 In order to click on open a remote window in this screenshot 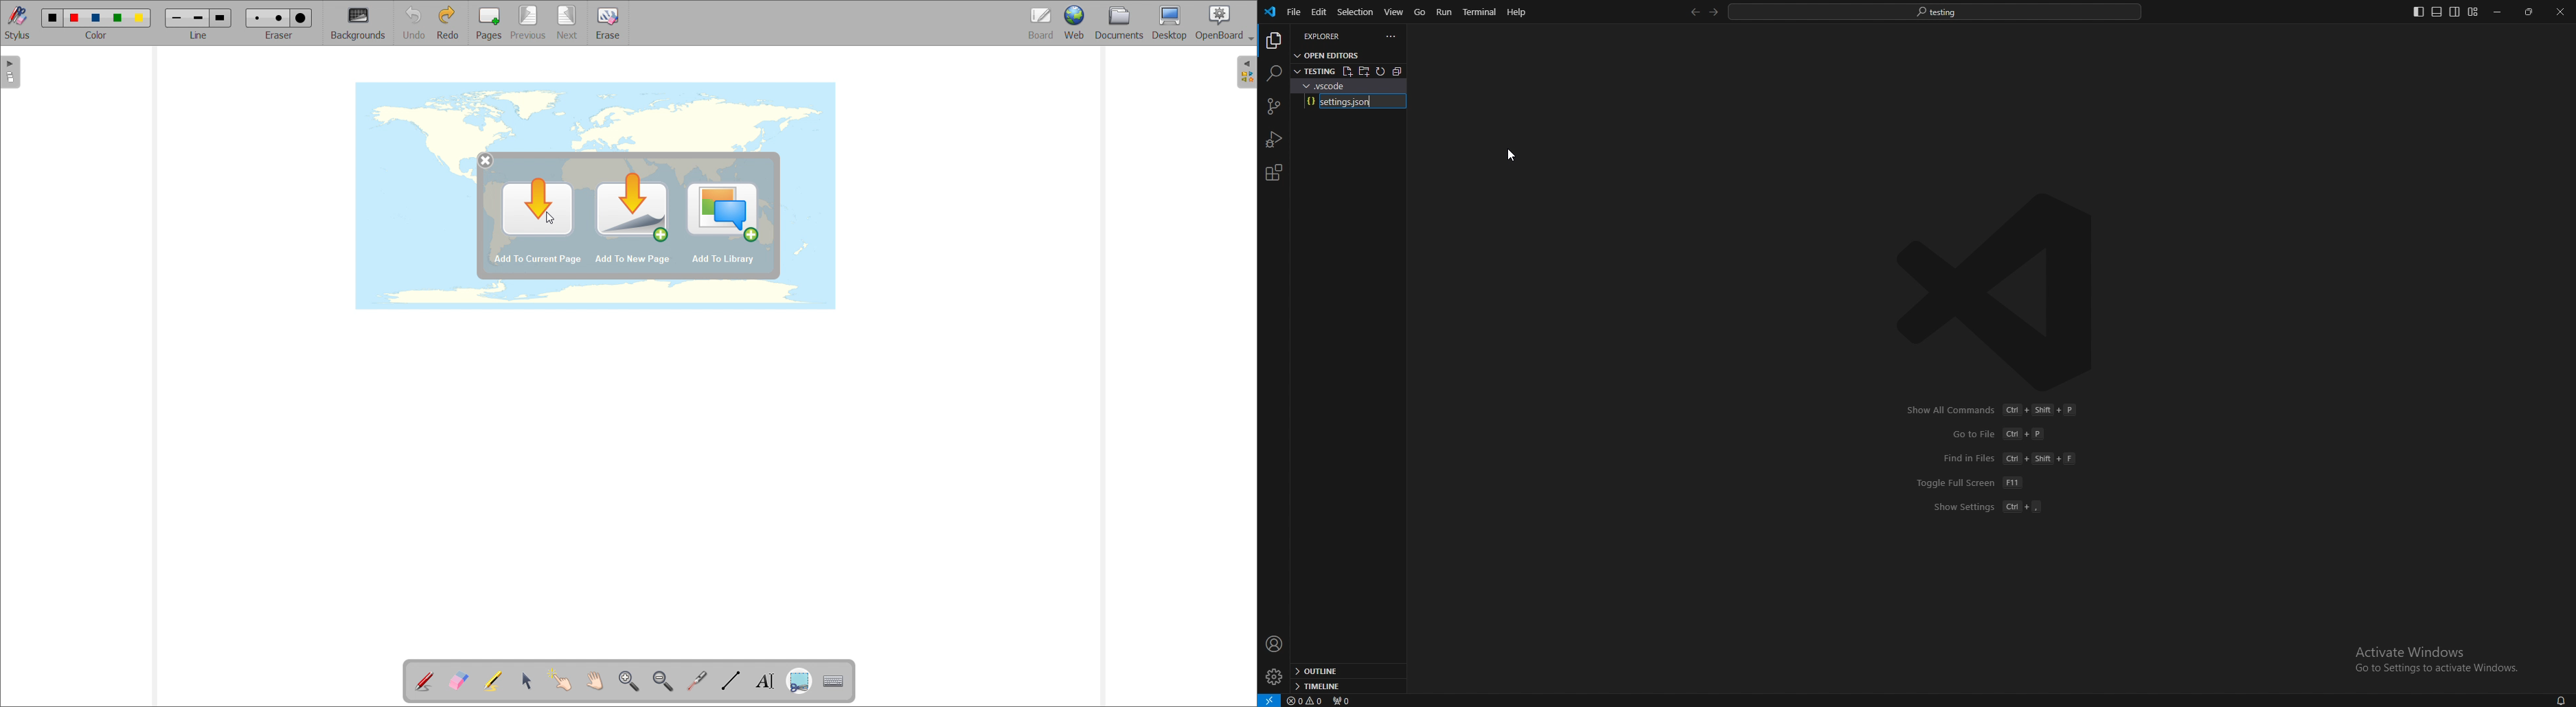, I will do `click(1268, 699)`.